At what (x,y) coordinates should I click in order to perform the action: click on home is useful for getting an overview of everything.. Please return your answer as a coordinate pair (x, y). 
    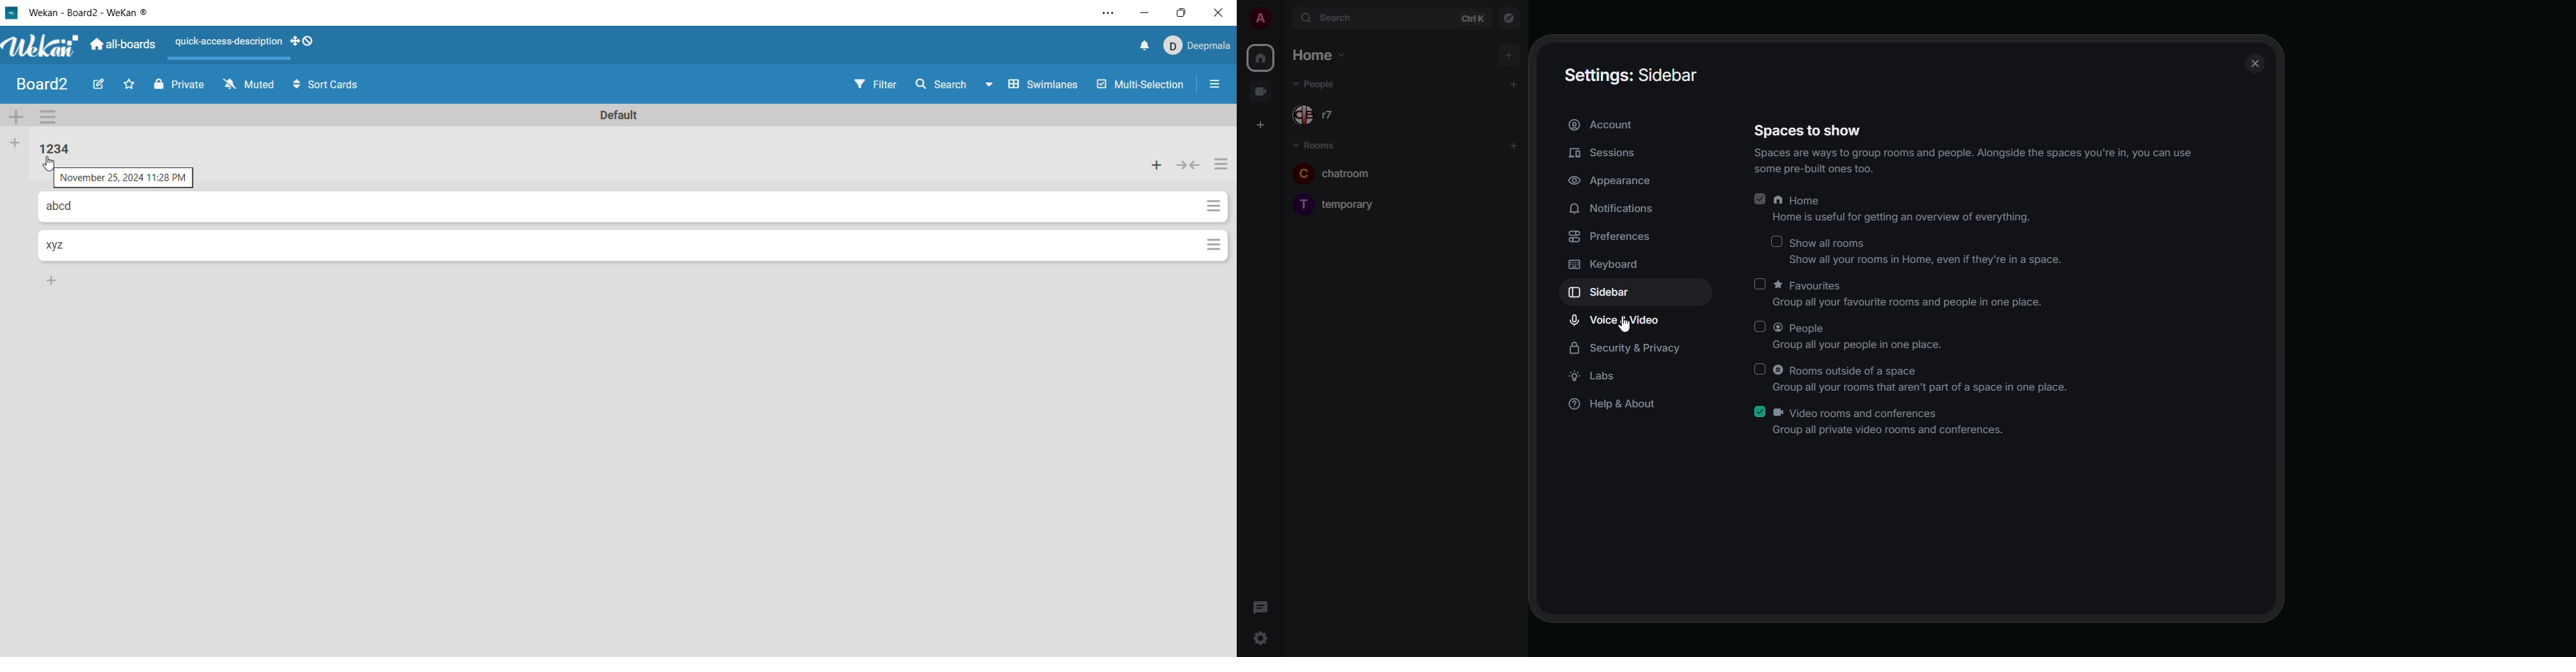
    Looking at the image, I should click on (1918, 220).